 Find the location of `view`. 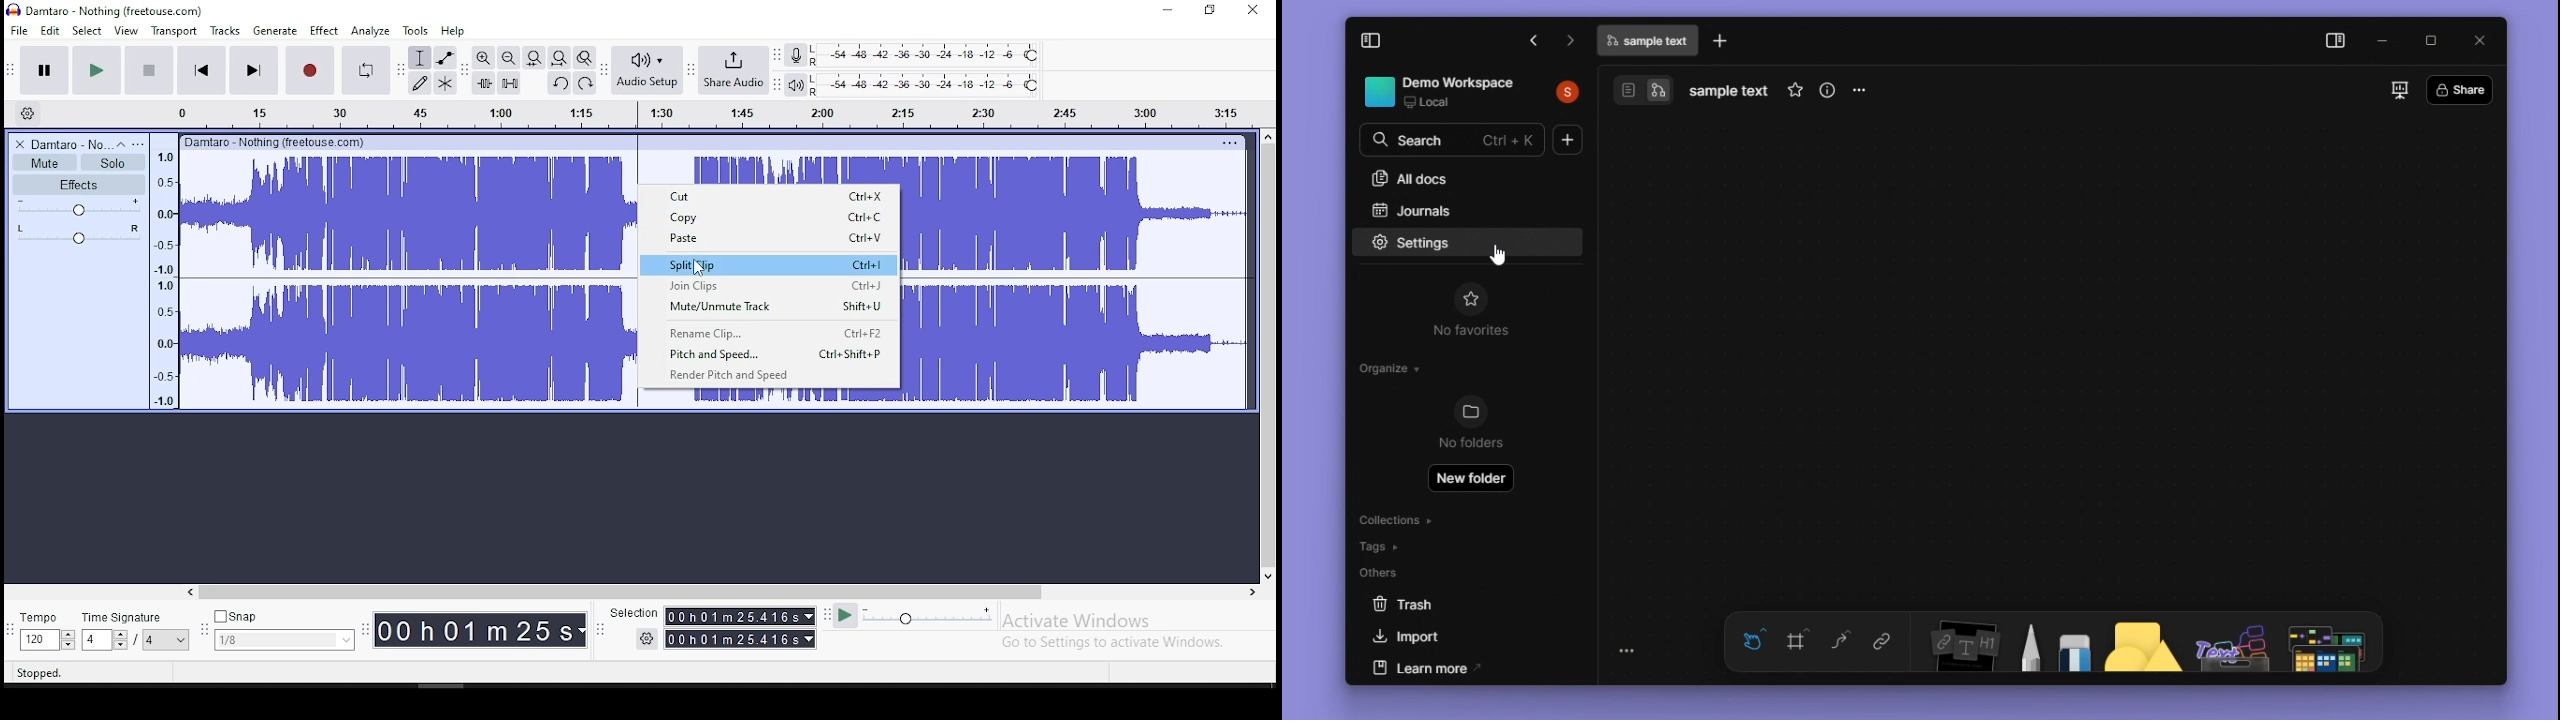

view is located at coordinates (125, 29).